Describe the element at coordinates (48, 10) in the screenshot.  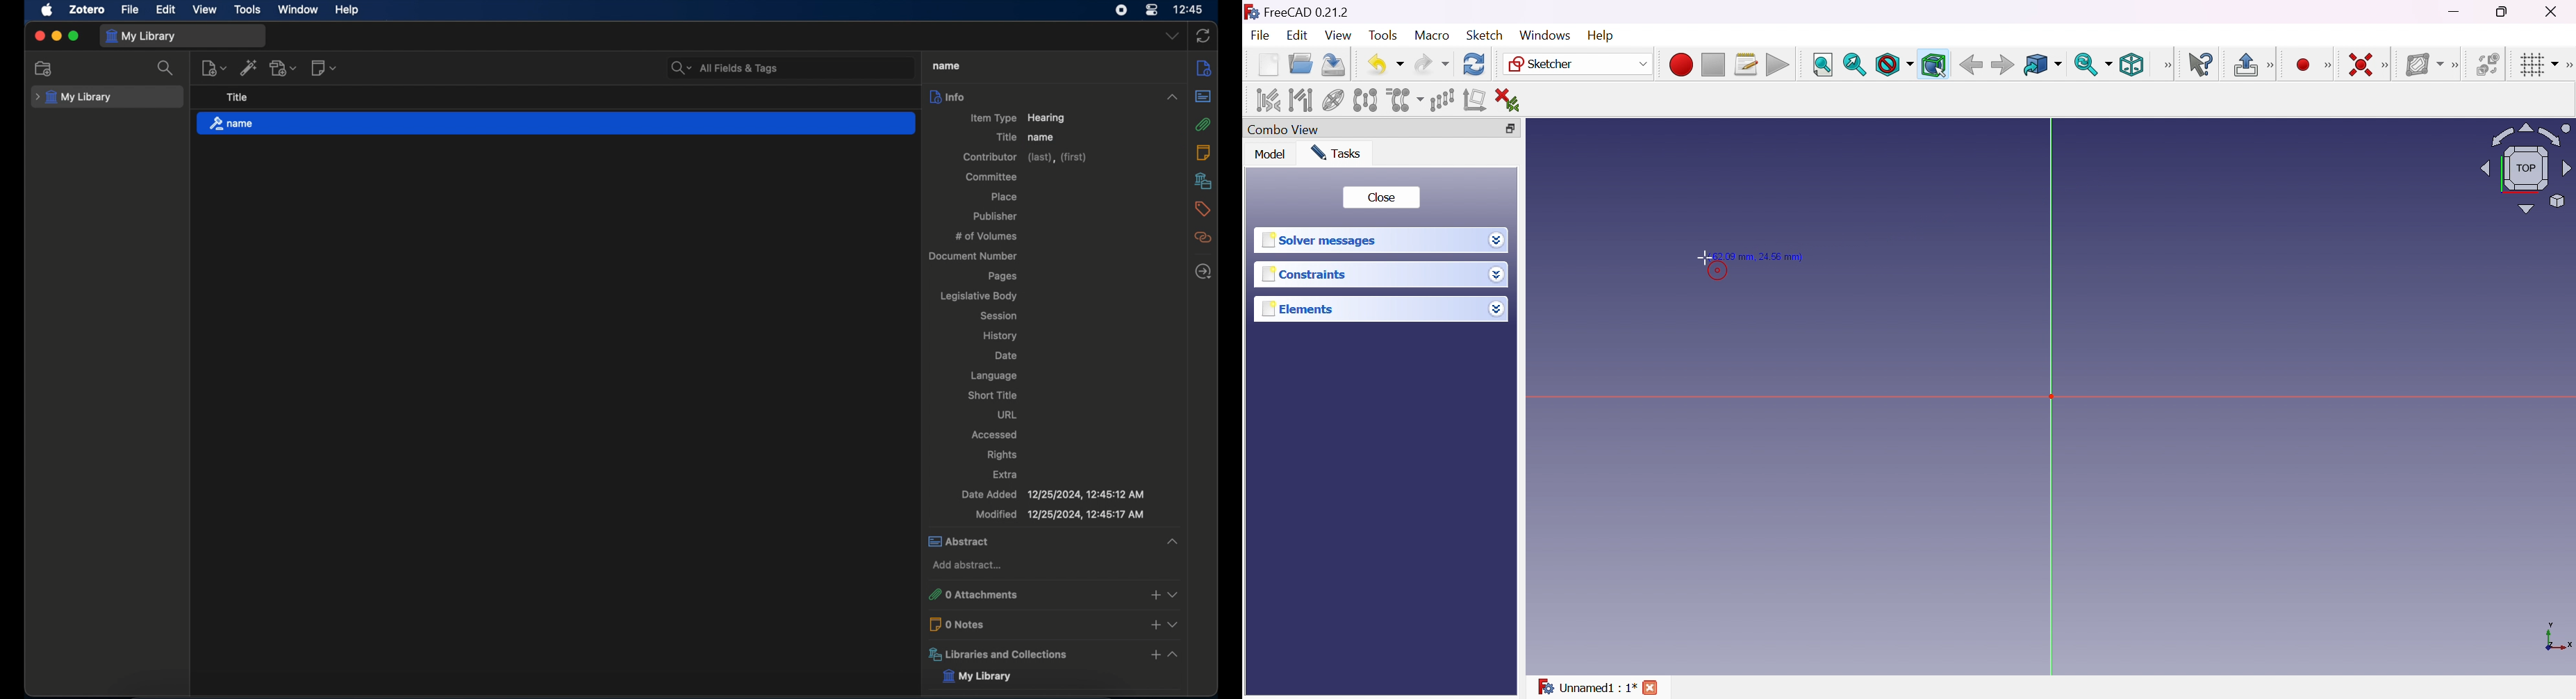
I see `apple` at that location.